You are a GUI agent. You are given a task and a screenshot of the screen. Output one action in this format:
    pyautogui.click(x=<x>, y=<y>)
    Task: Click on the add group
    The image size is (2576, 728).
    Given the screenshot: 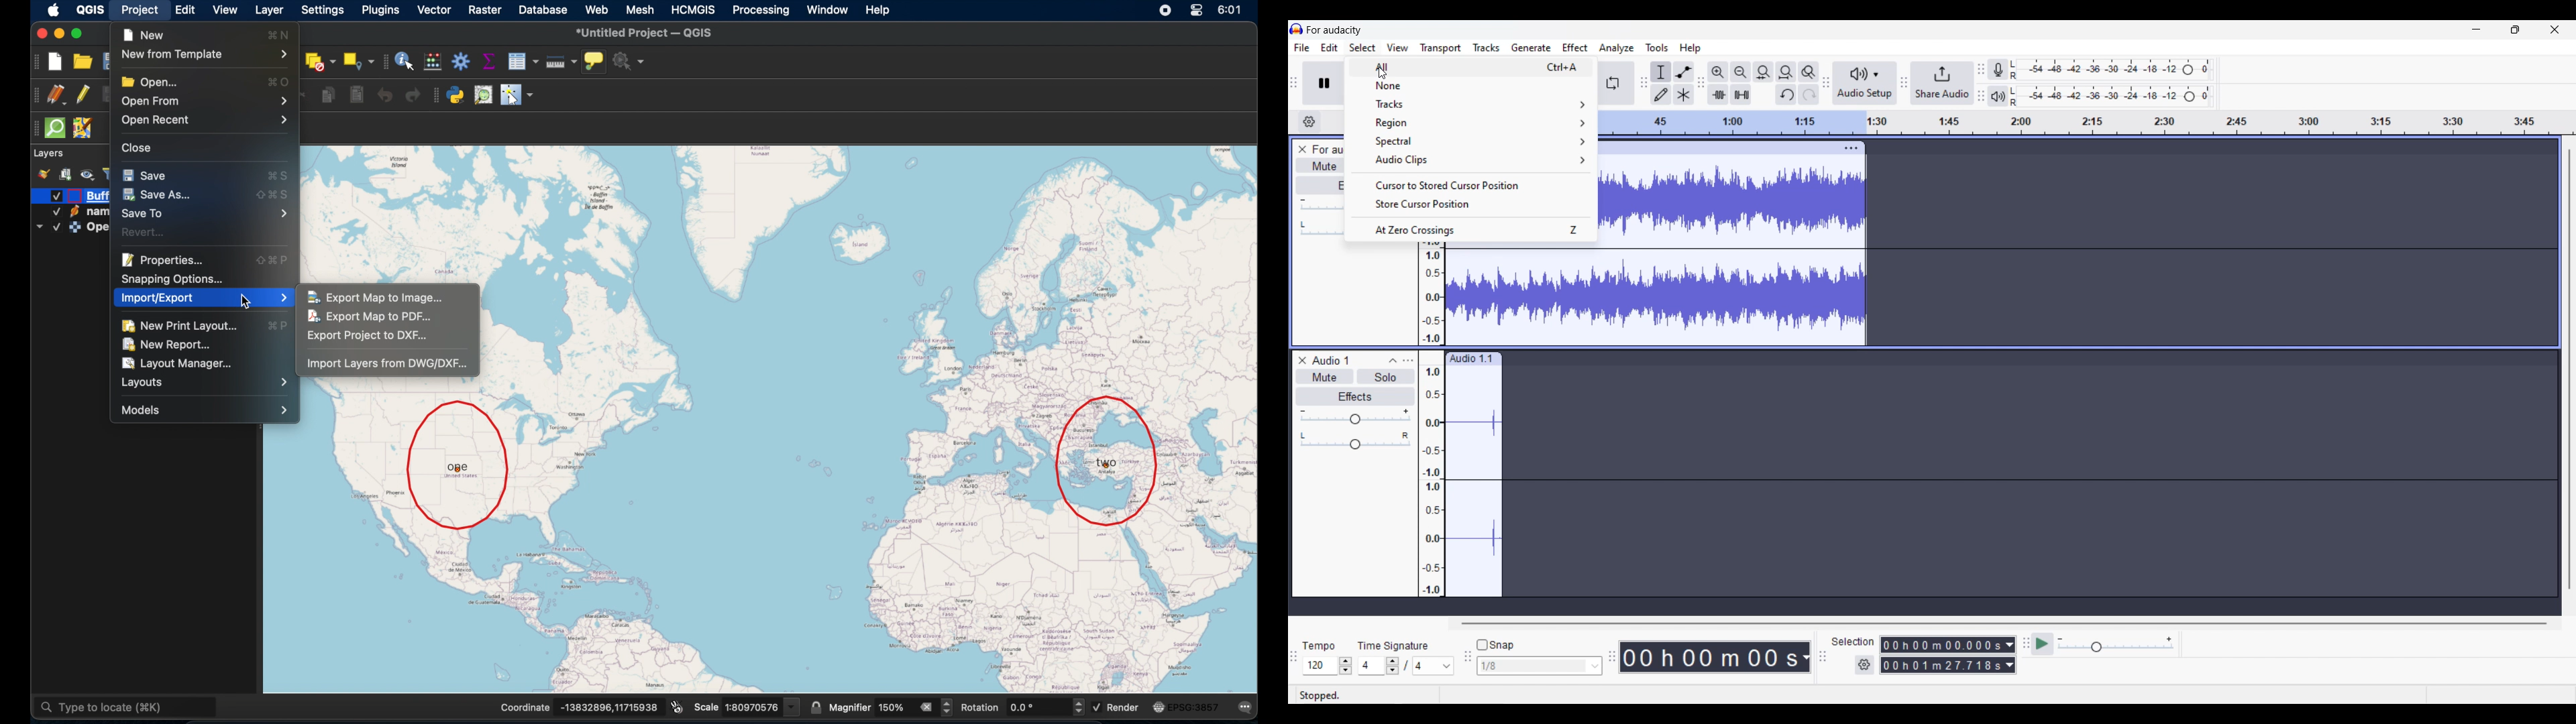 What is the action you would take?
    pyautogui.click(x=65, y=174)
    